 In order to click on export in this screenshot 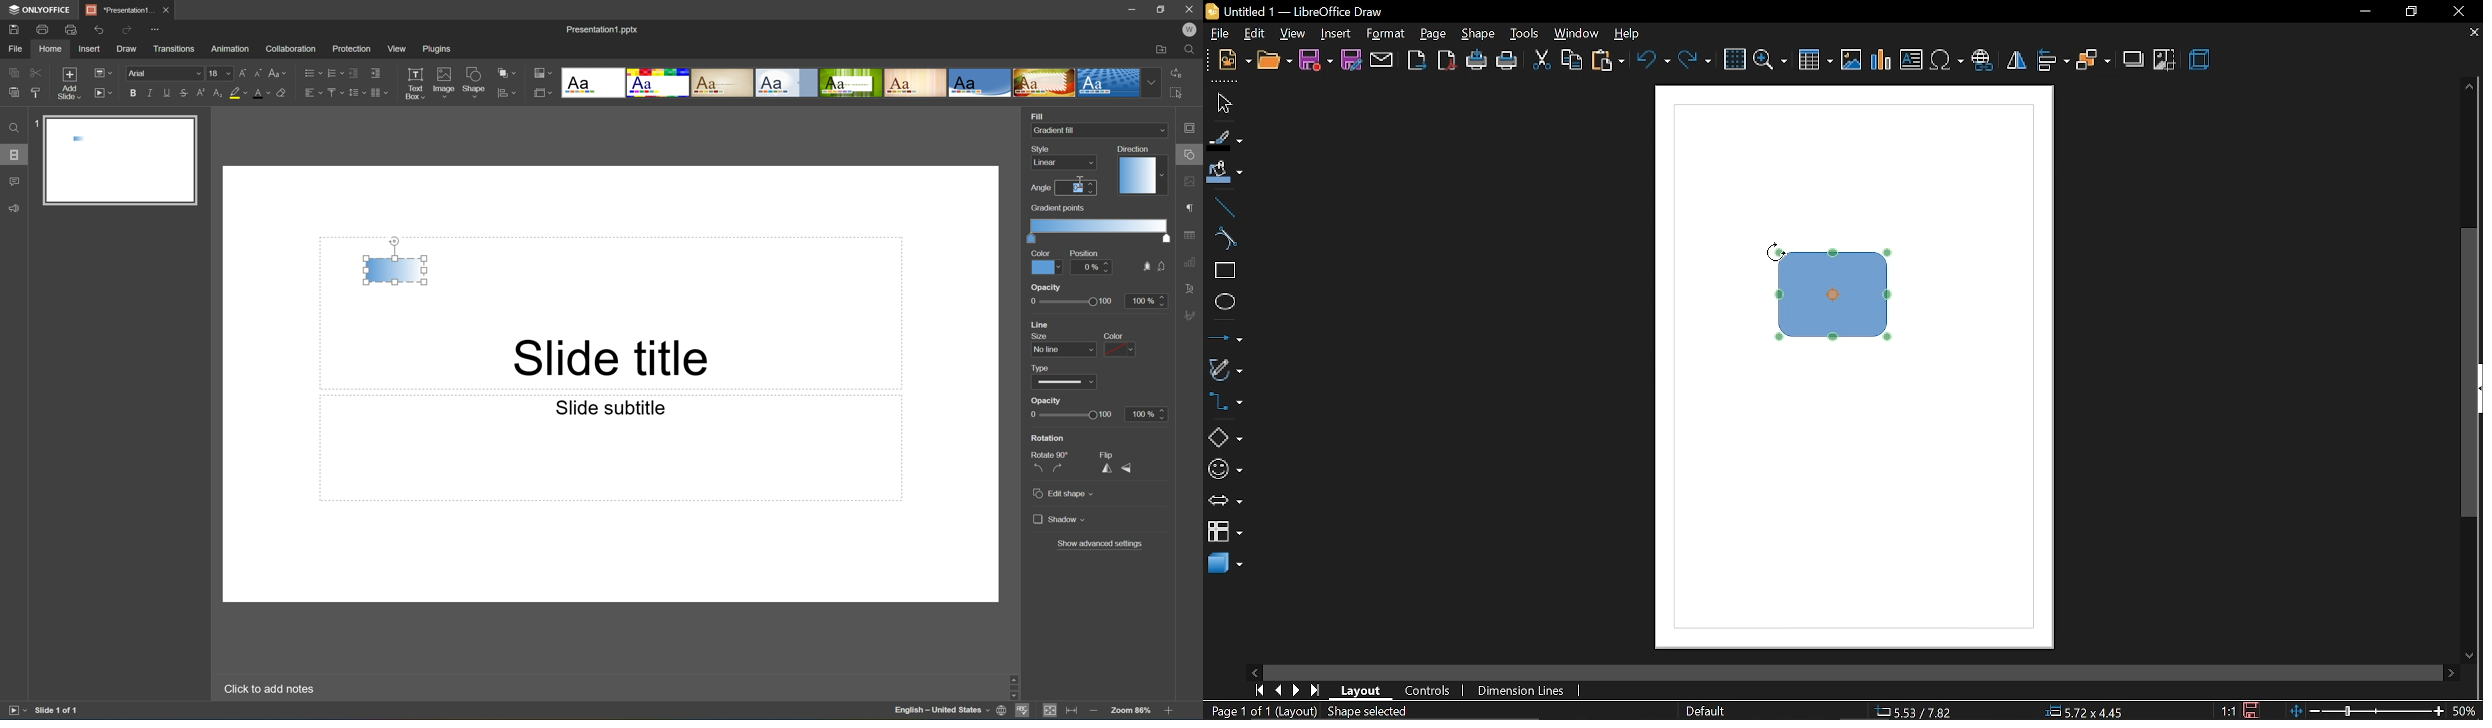, I will do `click(1416, 60)`.